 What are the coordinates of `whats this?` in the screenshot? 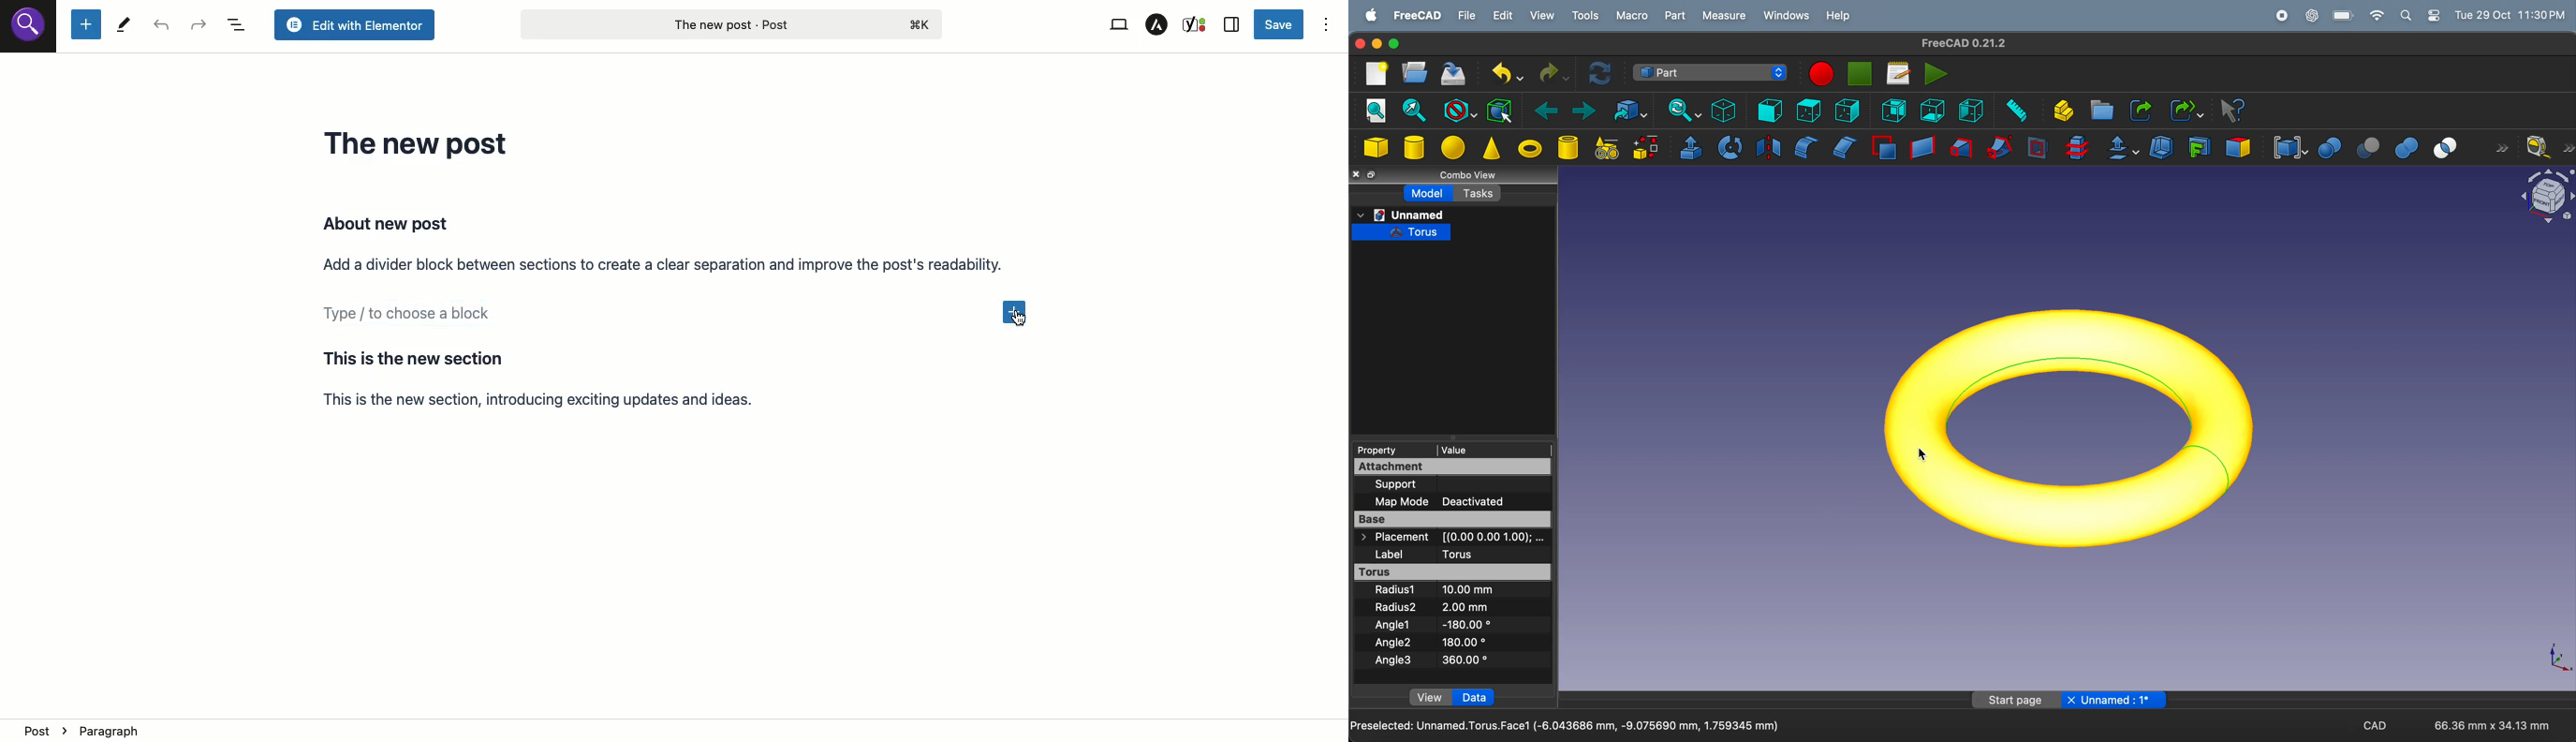 It's located at (2233, 110).